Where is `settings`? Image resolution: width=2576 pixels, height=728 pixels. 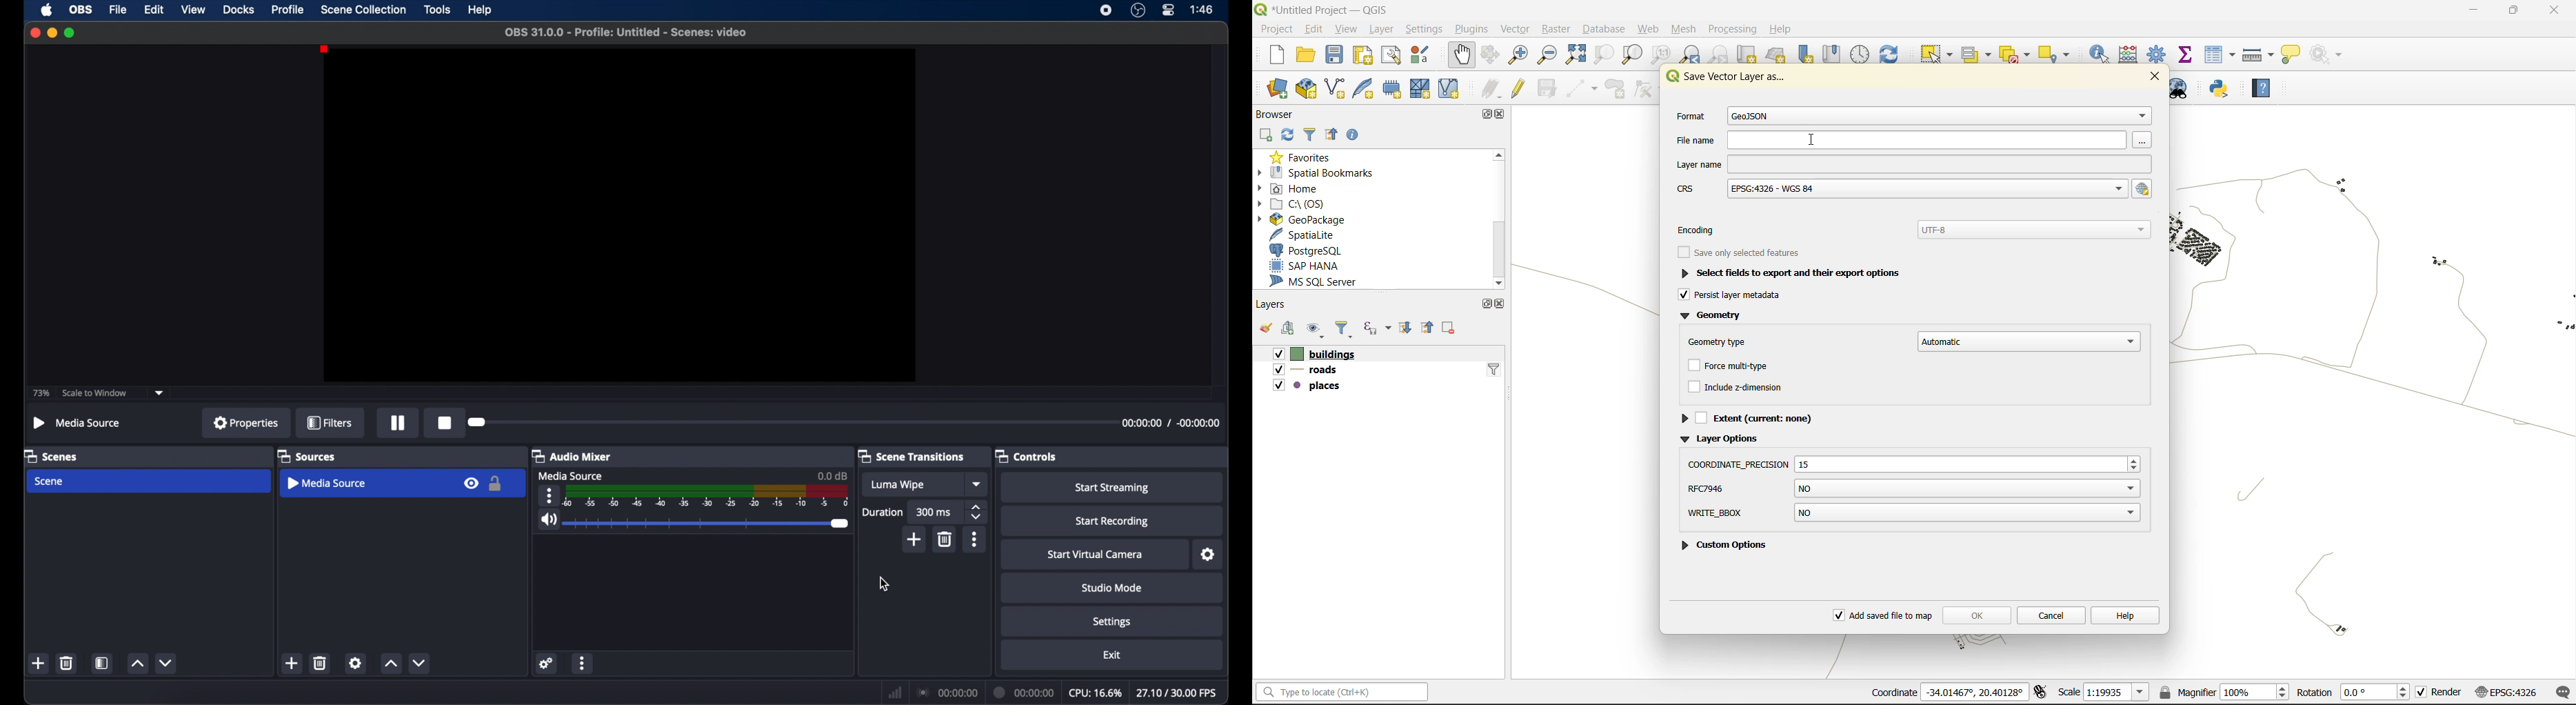
settings is located at coordinates (1426, 28).